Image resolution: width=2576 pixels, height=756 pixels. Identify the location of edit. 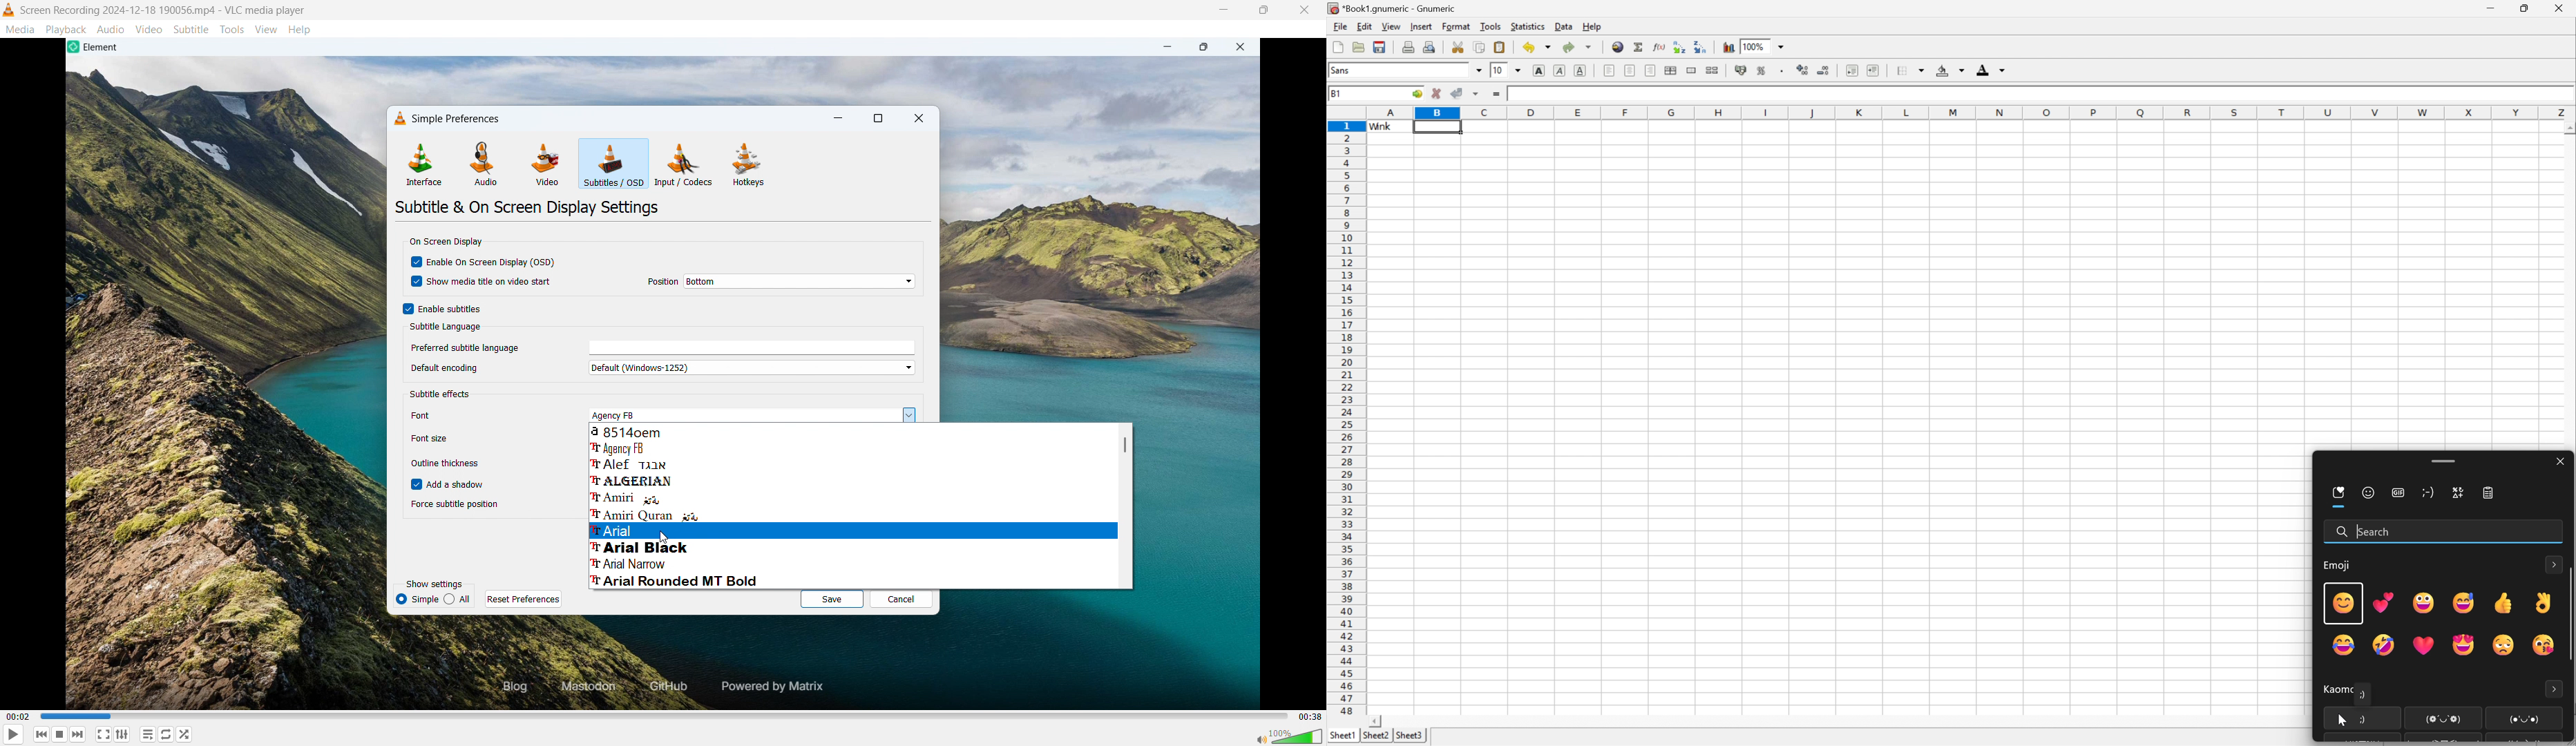
(1363, 27).